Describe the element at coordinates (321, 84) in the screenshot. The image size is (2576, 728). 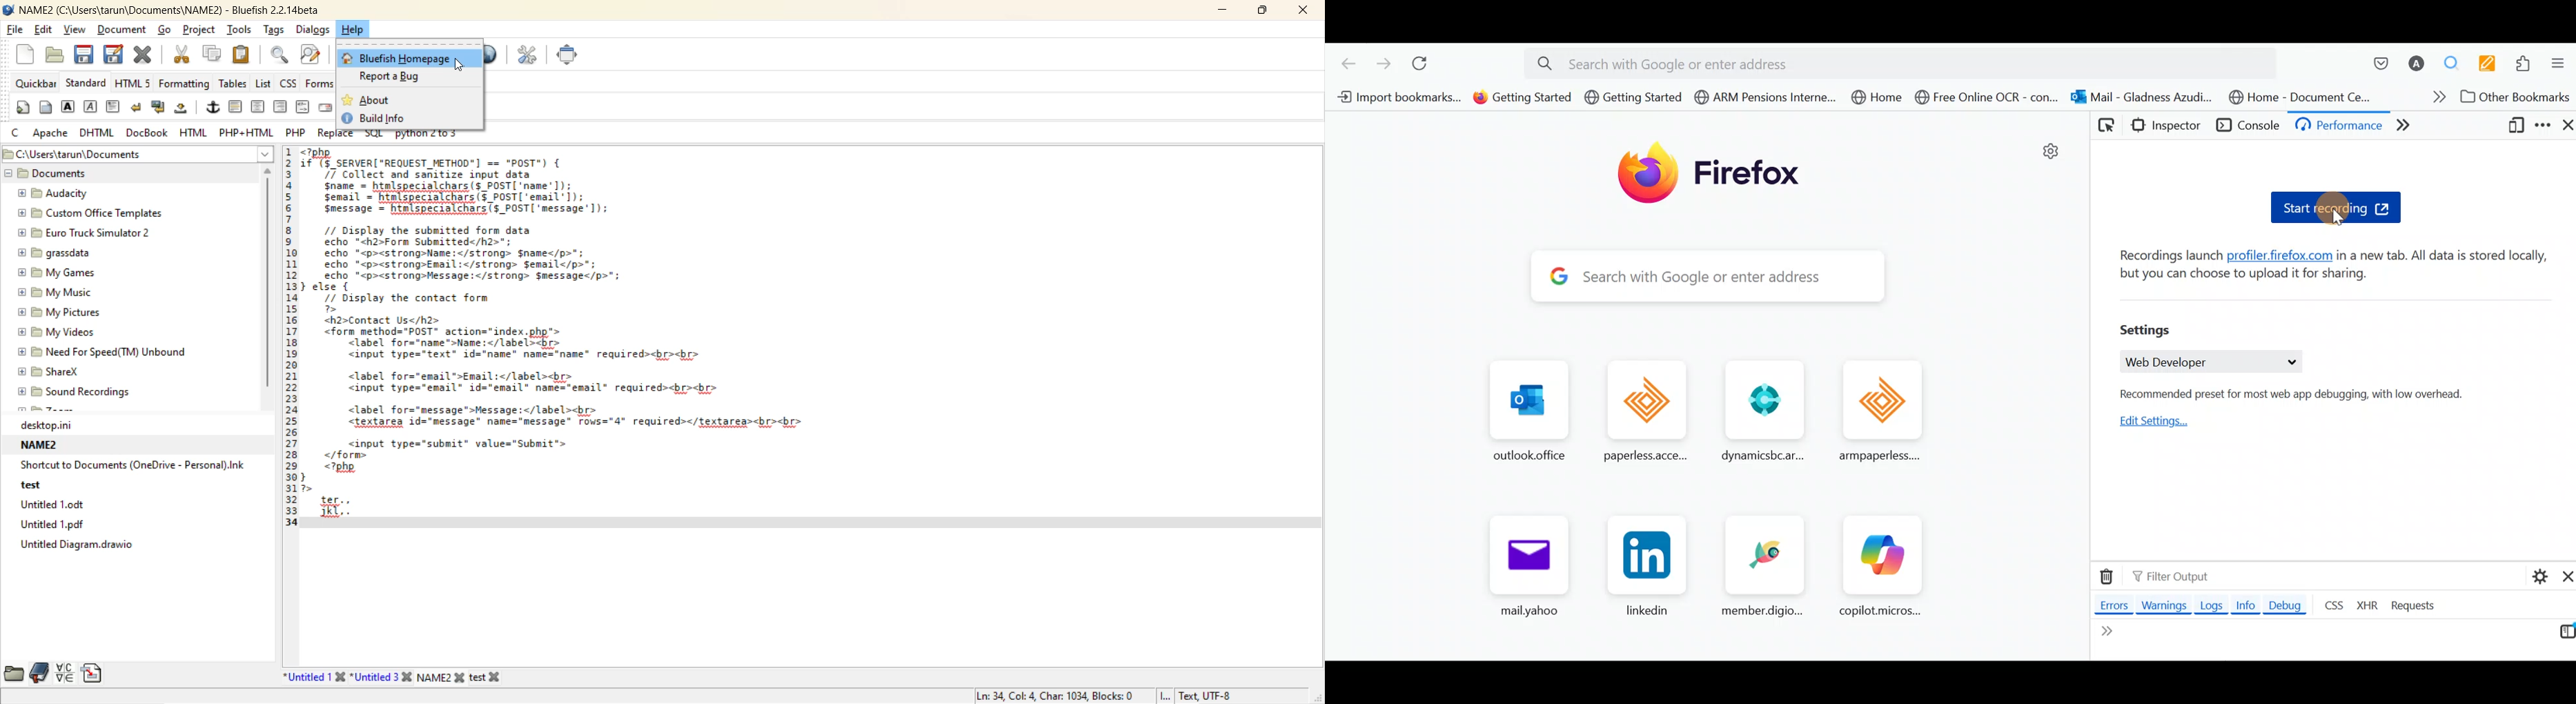
I see `forms` at that location.